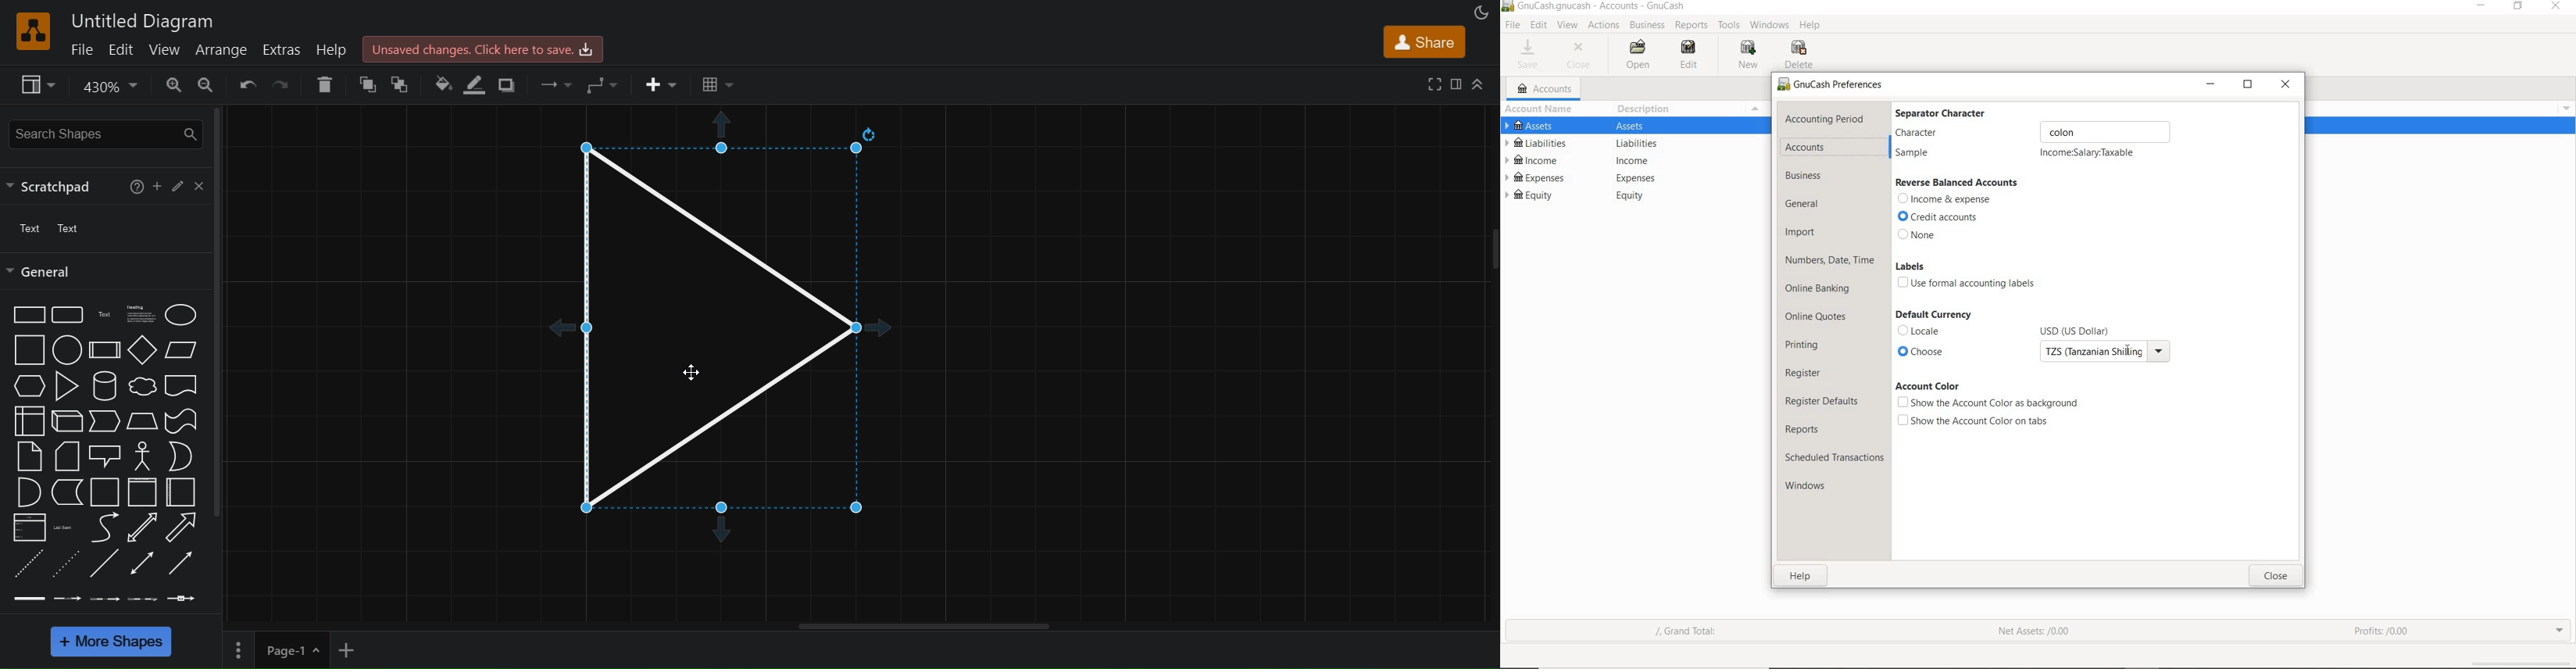 The image size is (2576, 672). Describe the element at coordinates (1478, 84) in the screenshot. I see `Collapse/Expand` at that location.